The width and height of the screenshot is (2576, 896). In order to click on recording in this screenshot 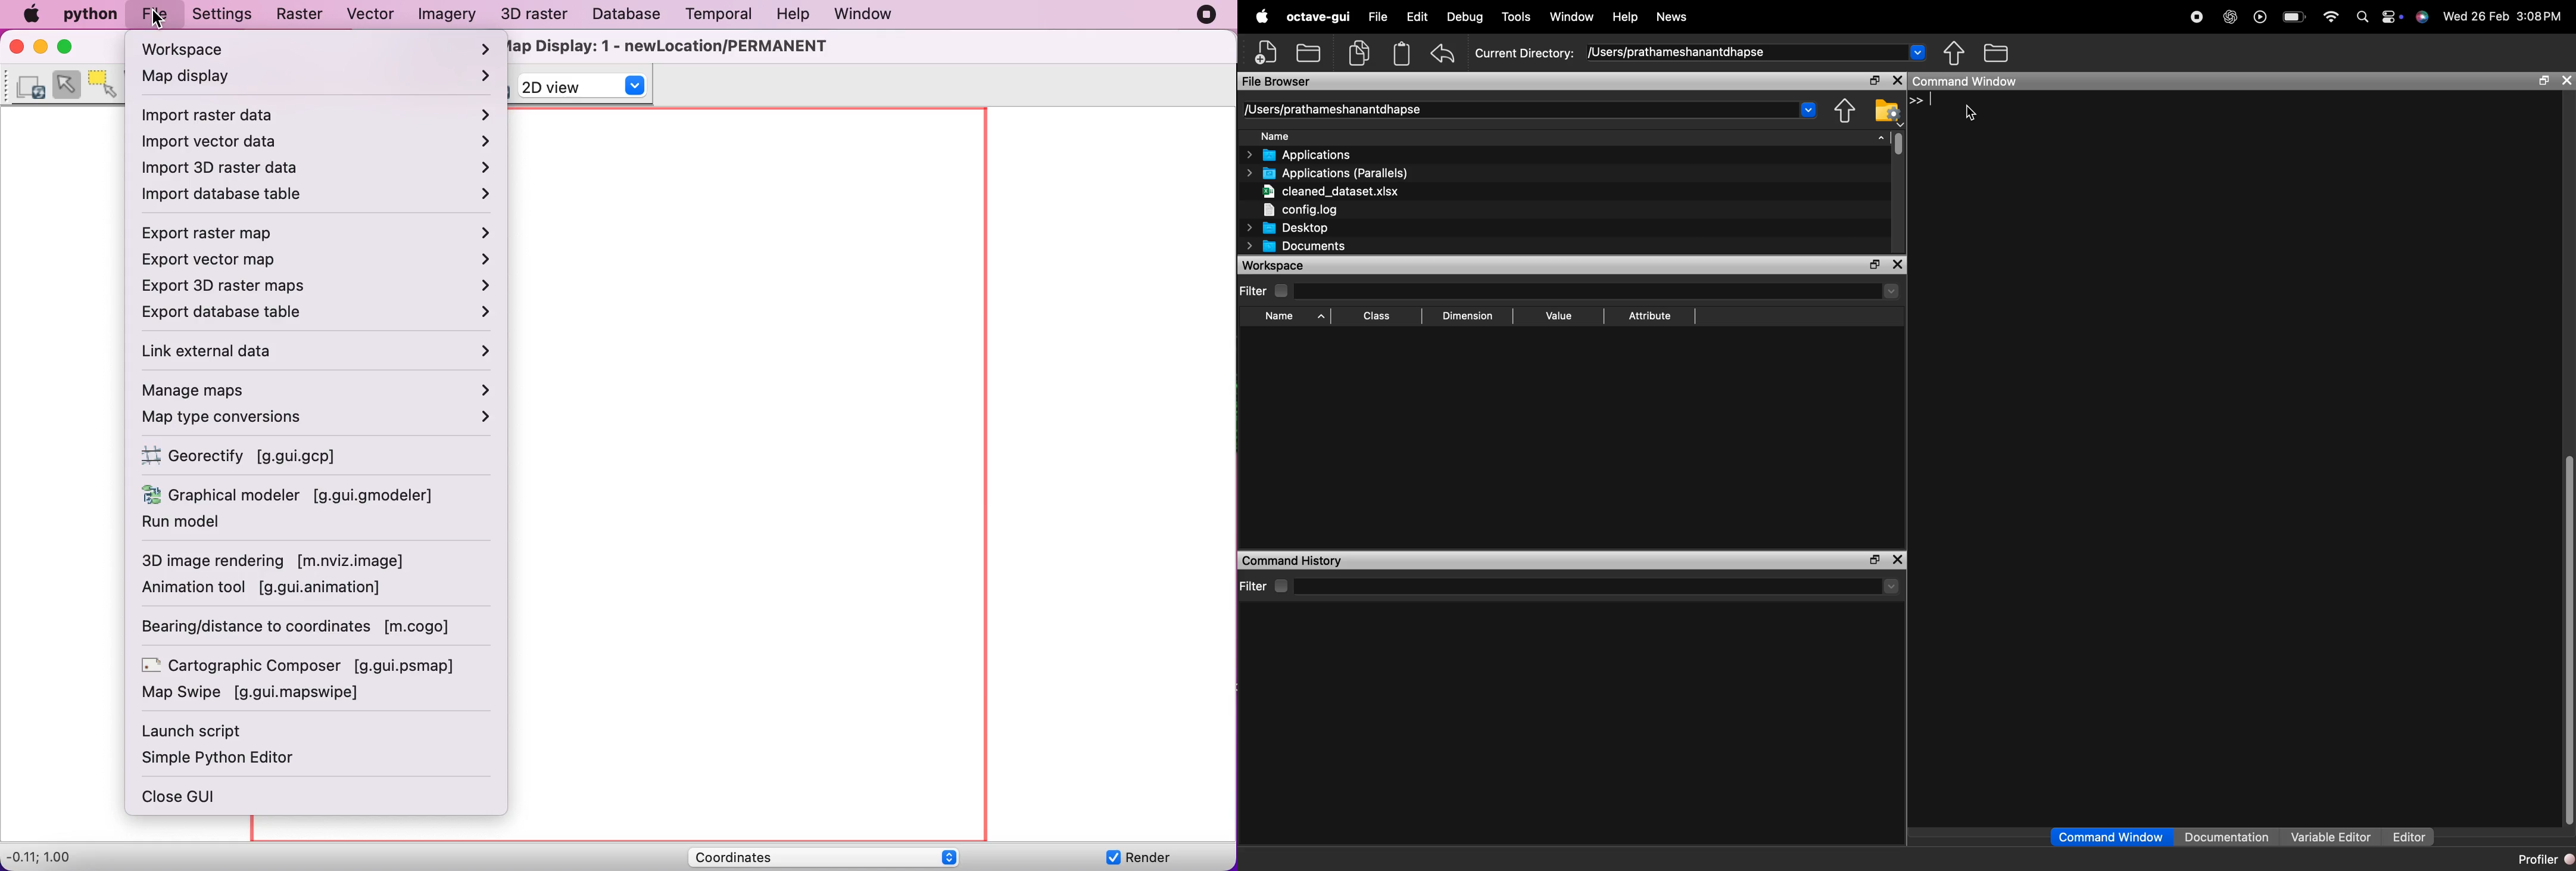, I will do `click(2198, 19)`.